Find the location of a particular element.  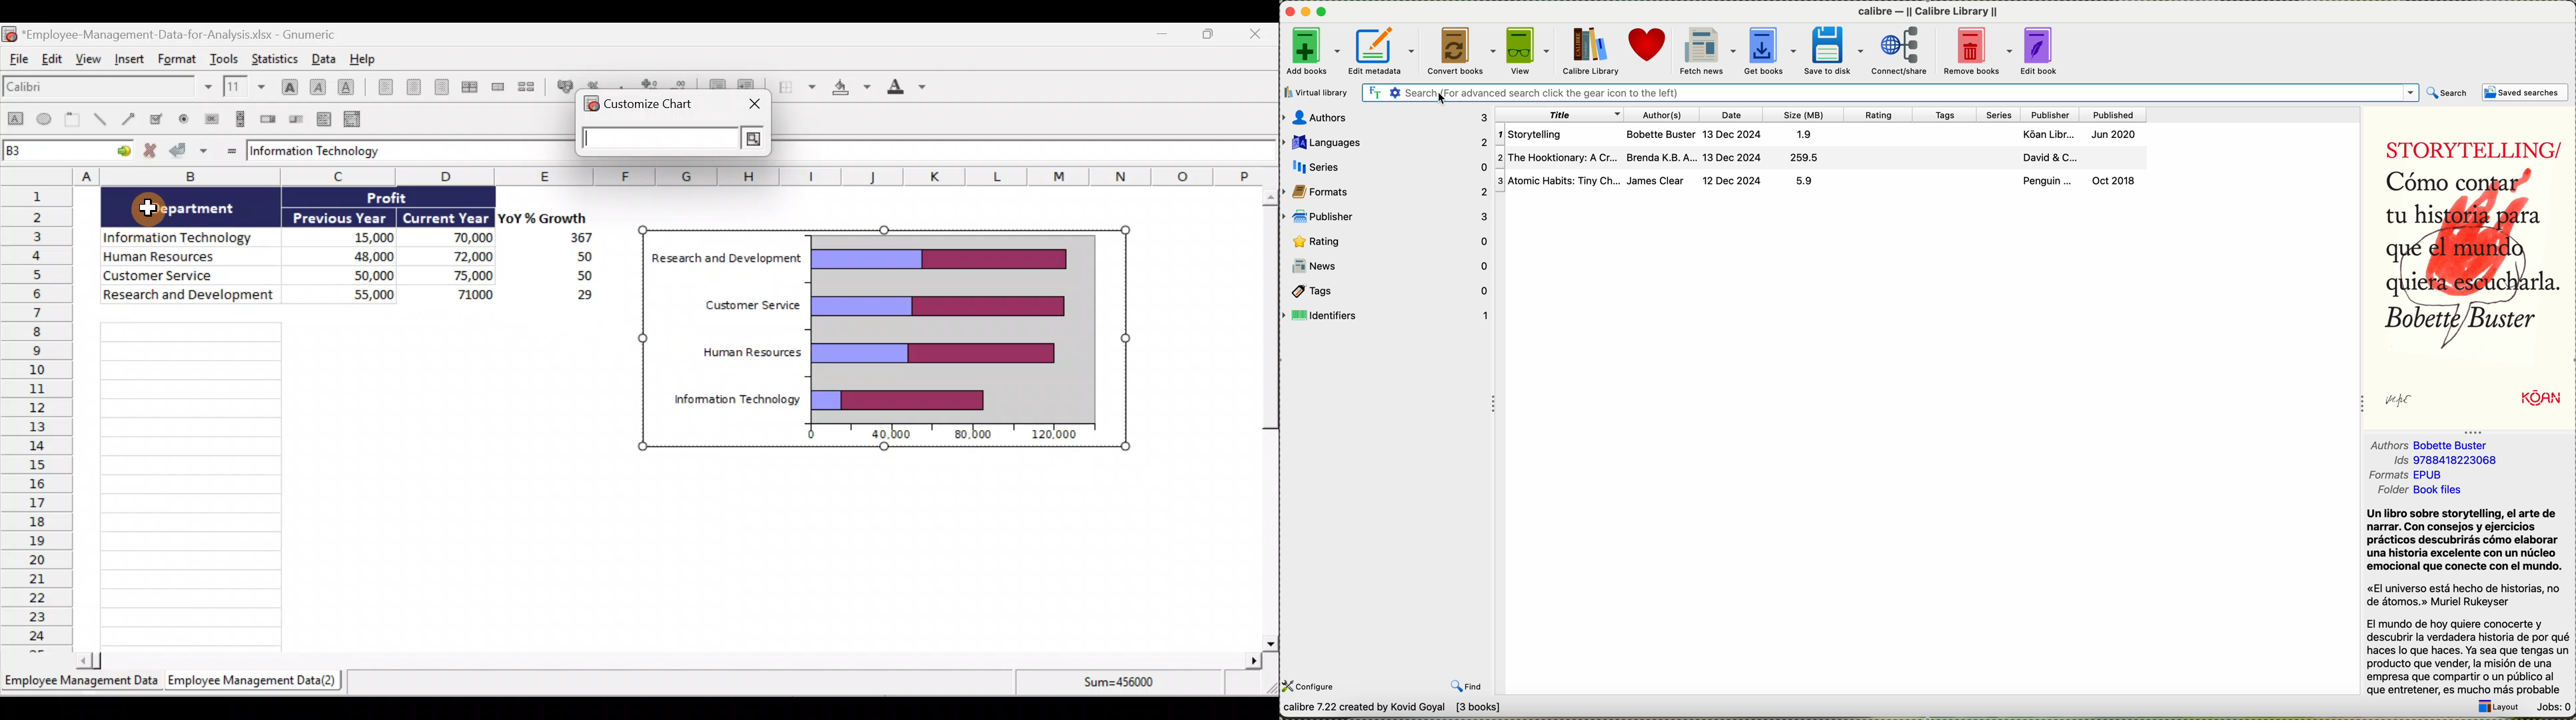

Scroll bar is located at coordinates (1263, 419).